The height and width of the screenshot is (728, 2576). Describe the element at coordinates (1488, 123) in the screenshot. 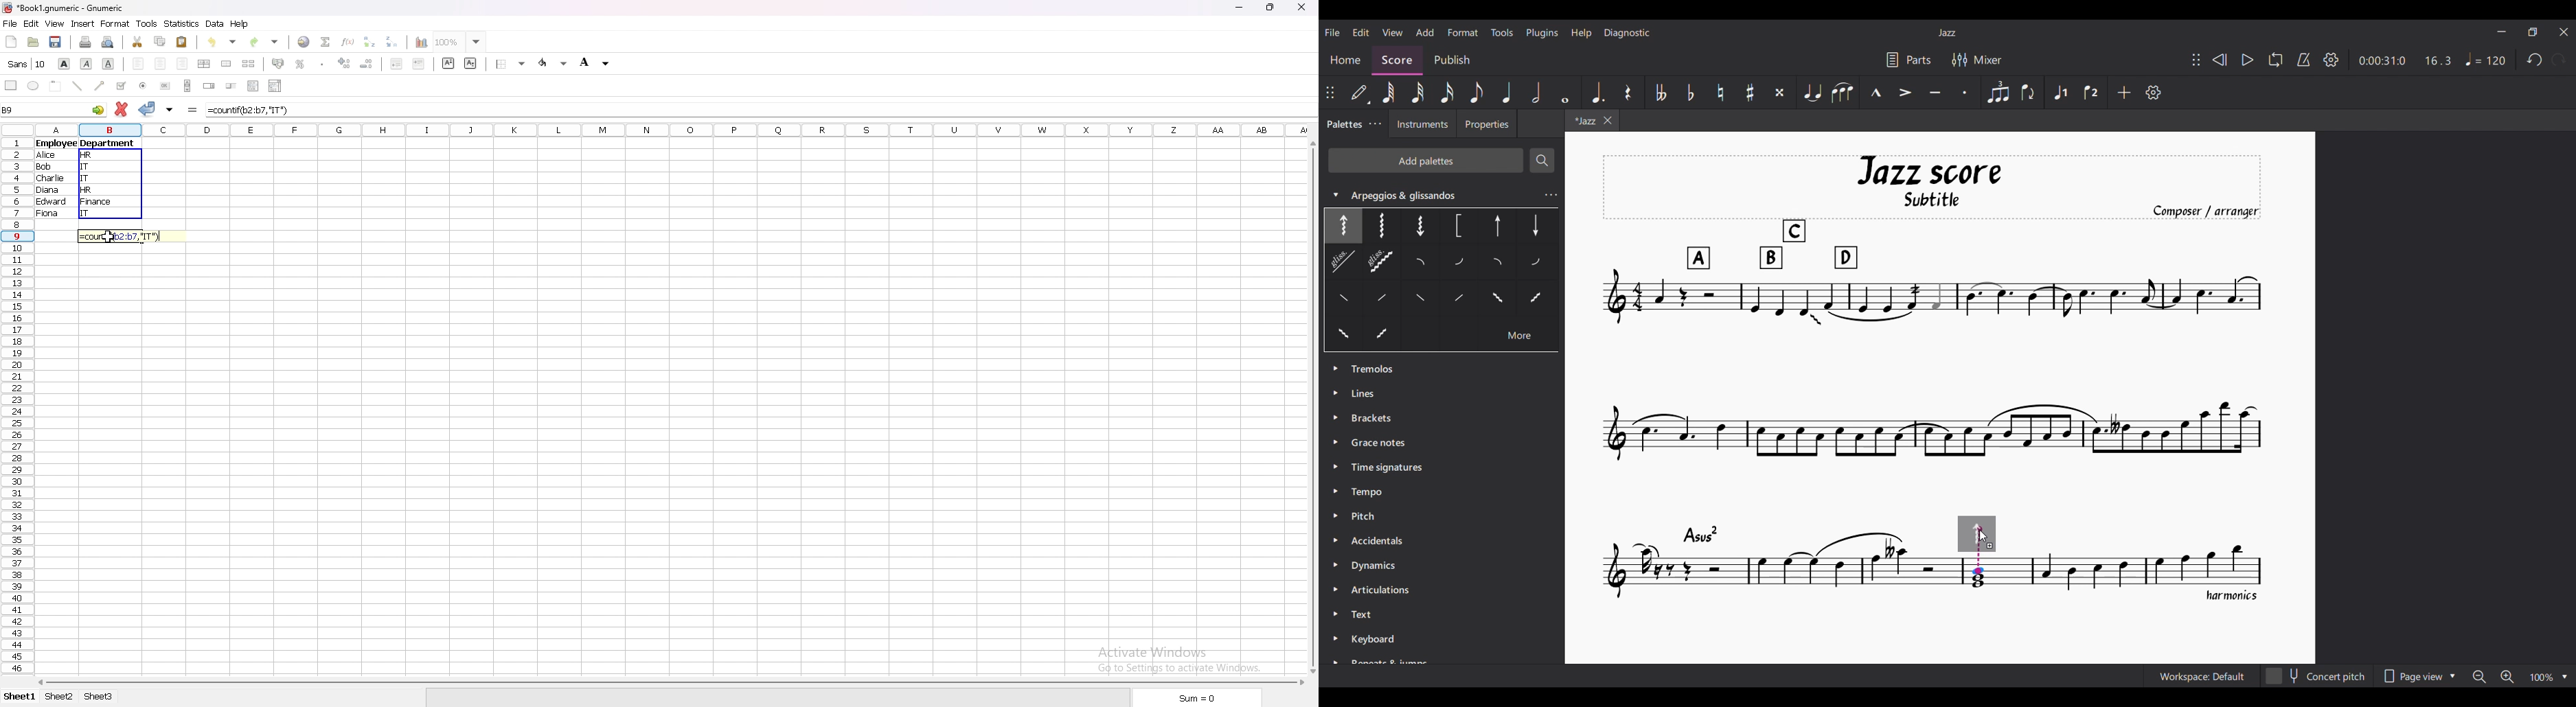

I see `Properties` at that location.